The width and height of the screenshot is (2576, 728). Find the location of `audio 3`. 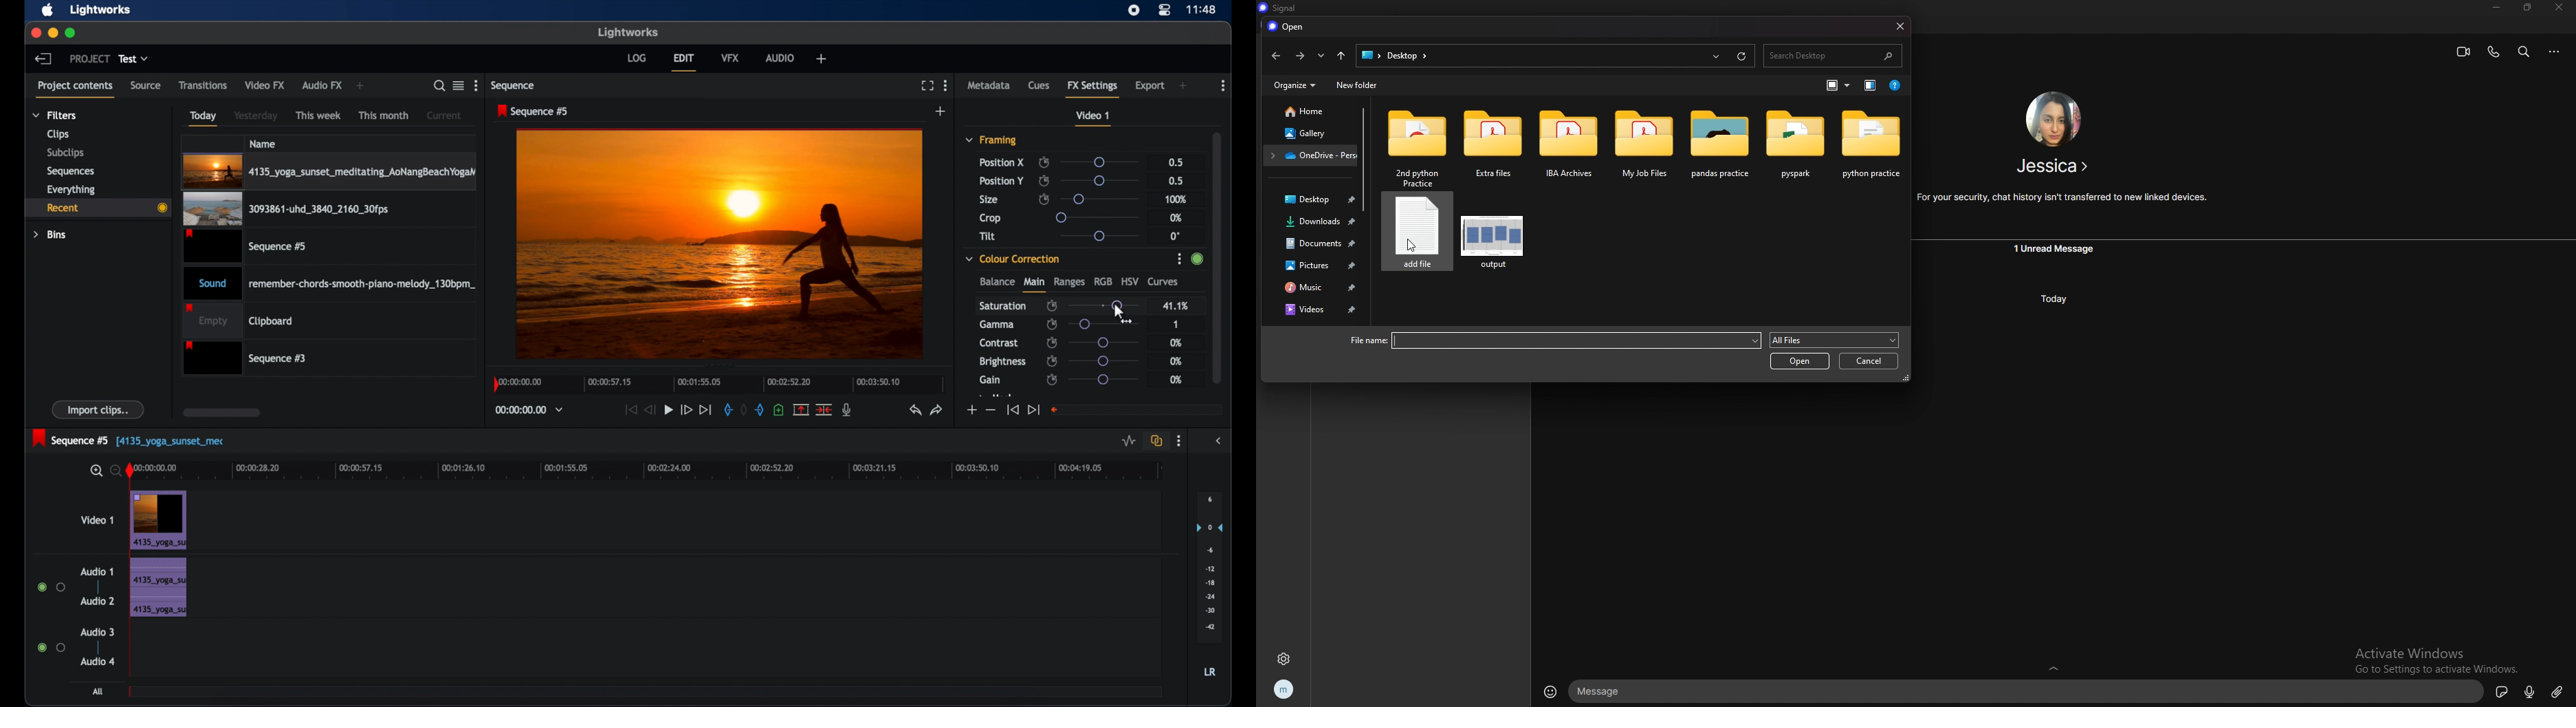

audio 3 is located at coordinates (97, 632).